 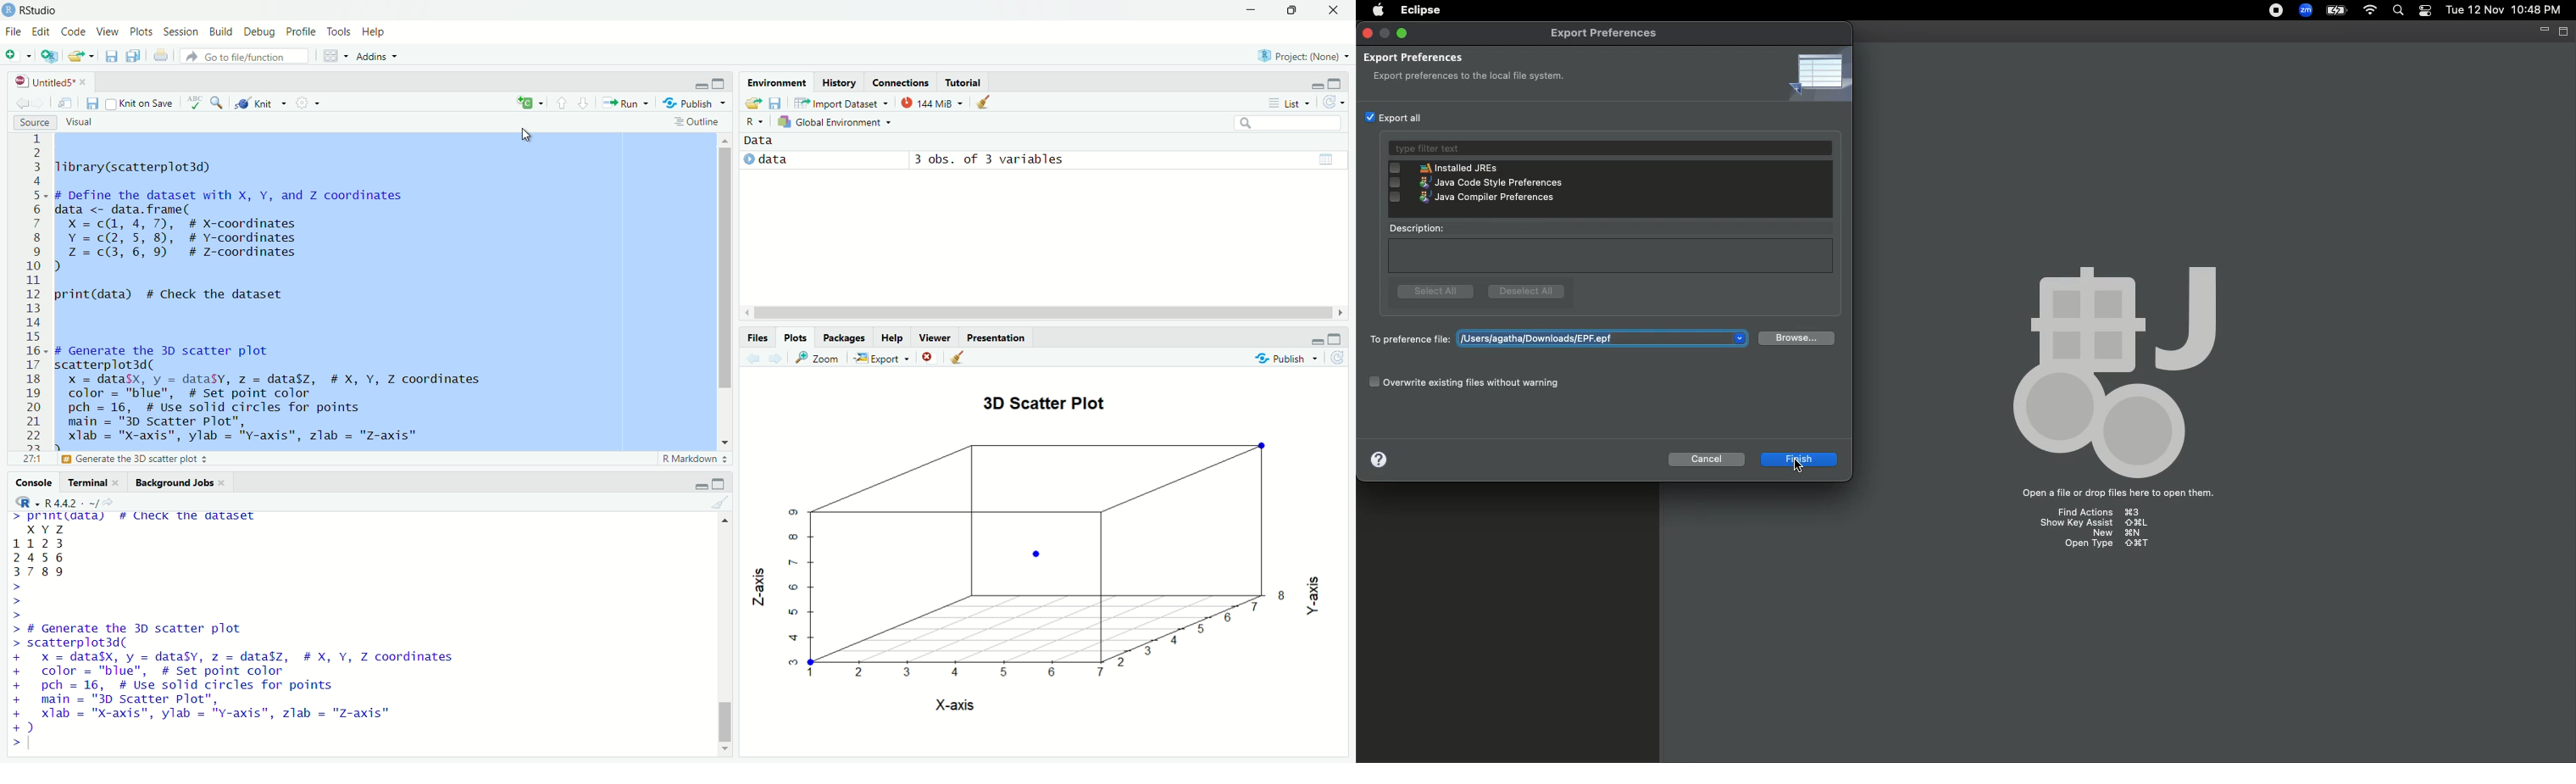 What do you see at coordinates (339, 30) in the screenshot?
I see `tools` at bounding box center [339, 30].